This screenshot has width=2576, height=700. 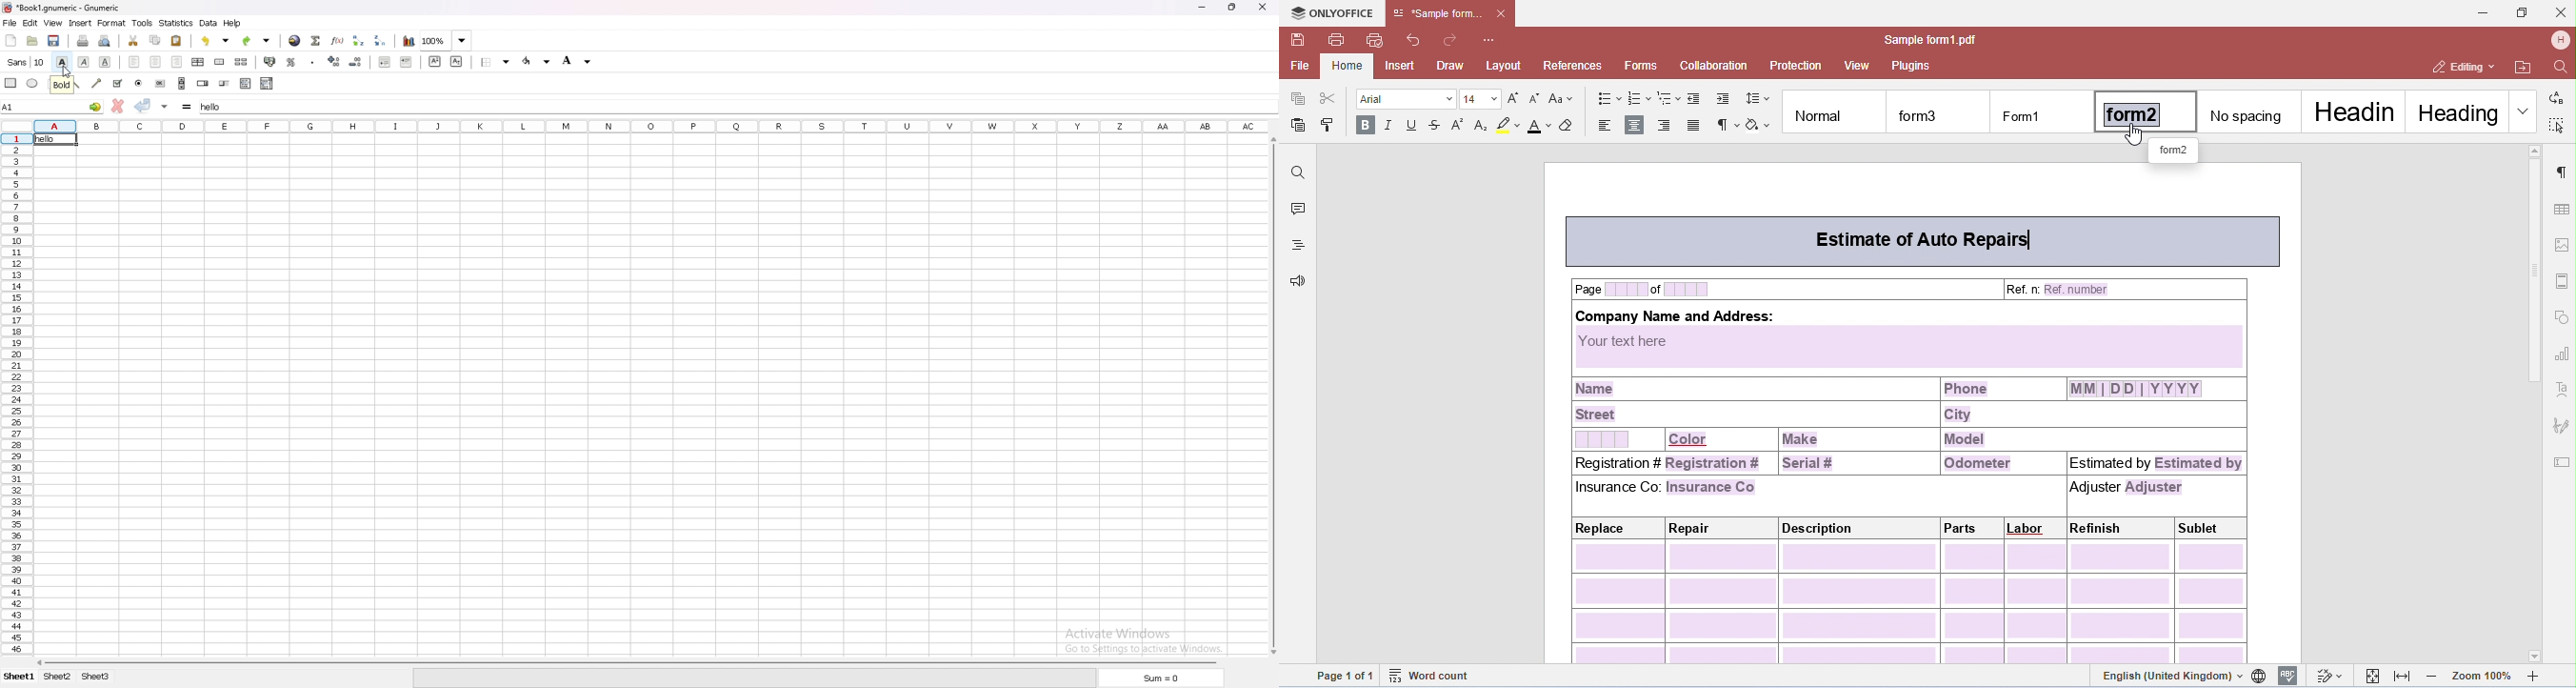 What do you see at coordinates (336, 41) in the screenshot?
I see `function` at bounding box center [336, 41].